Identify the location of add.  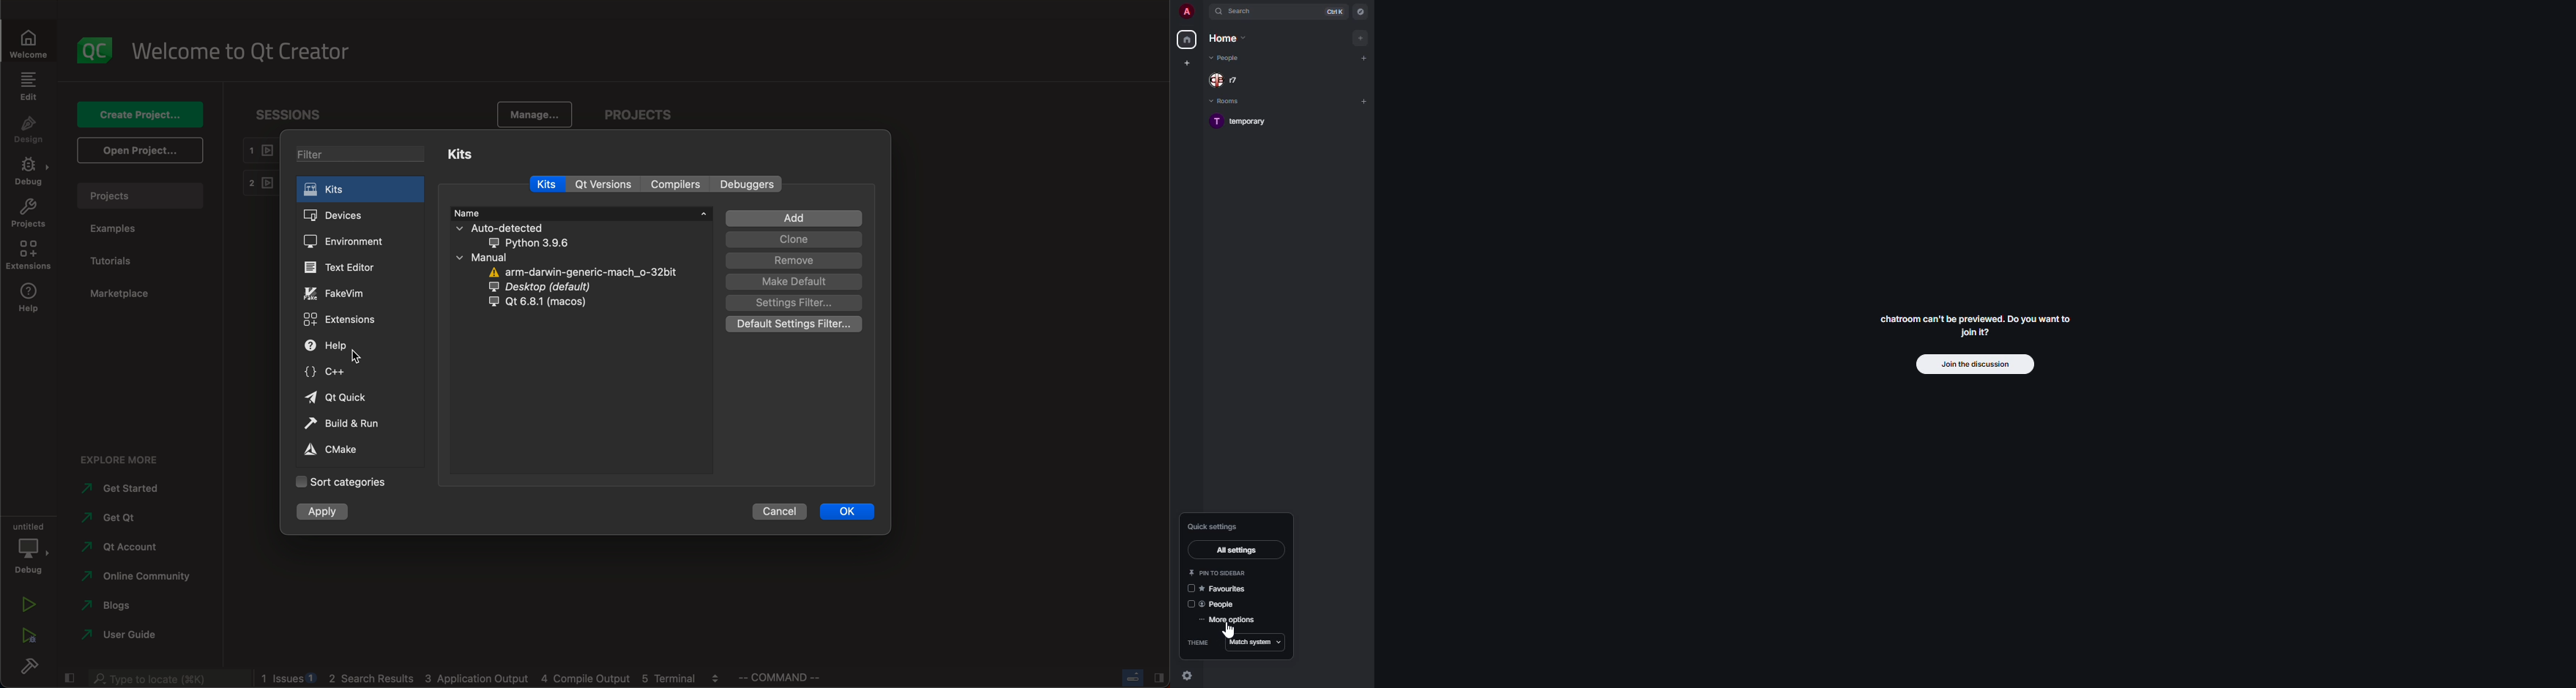
(1366, 59).